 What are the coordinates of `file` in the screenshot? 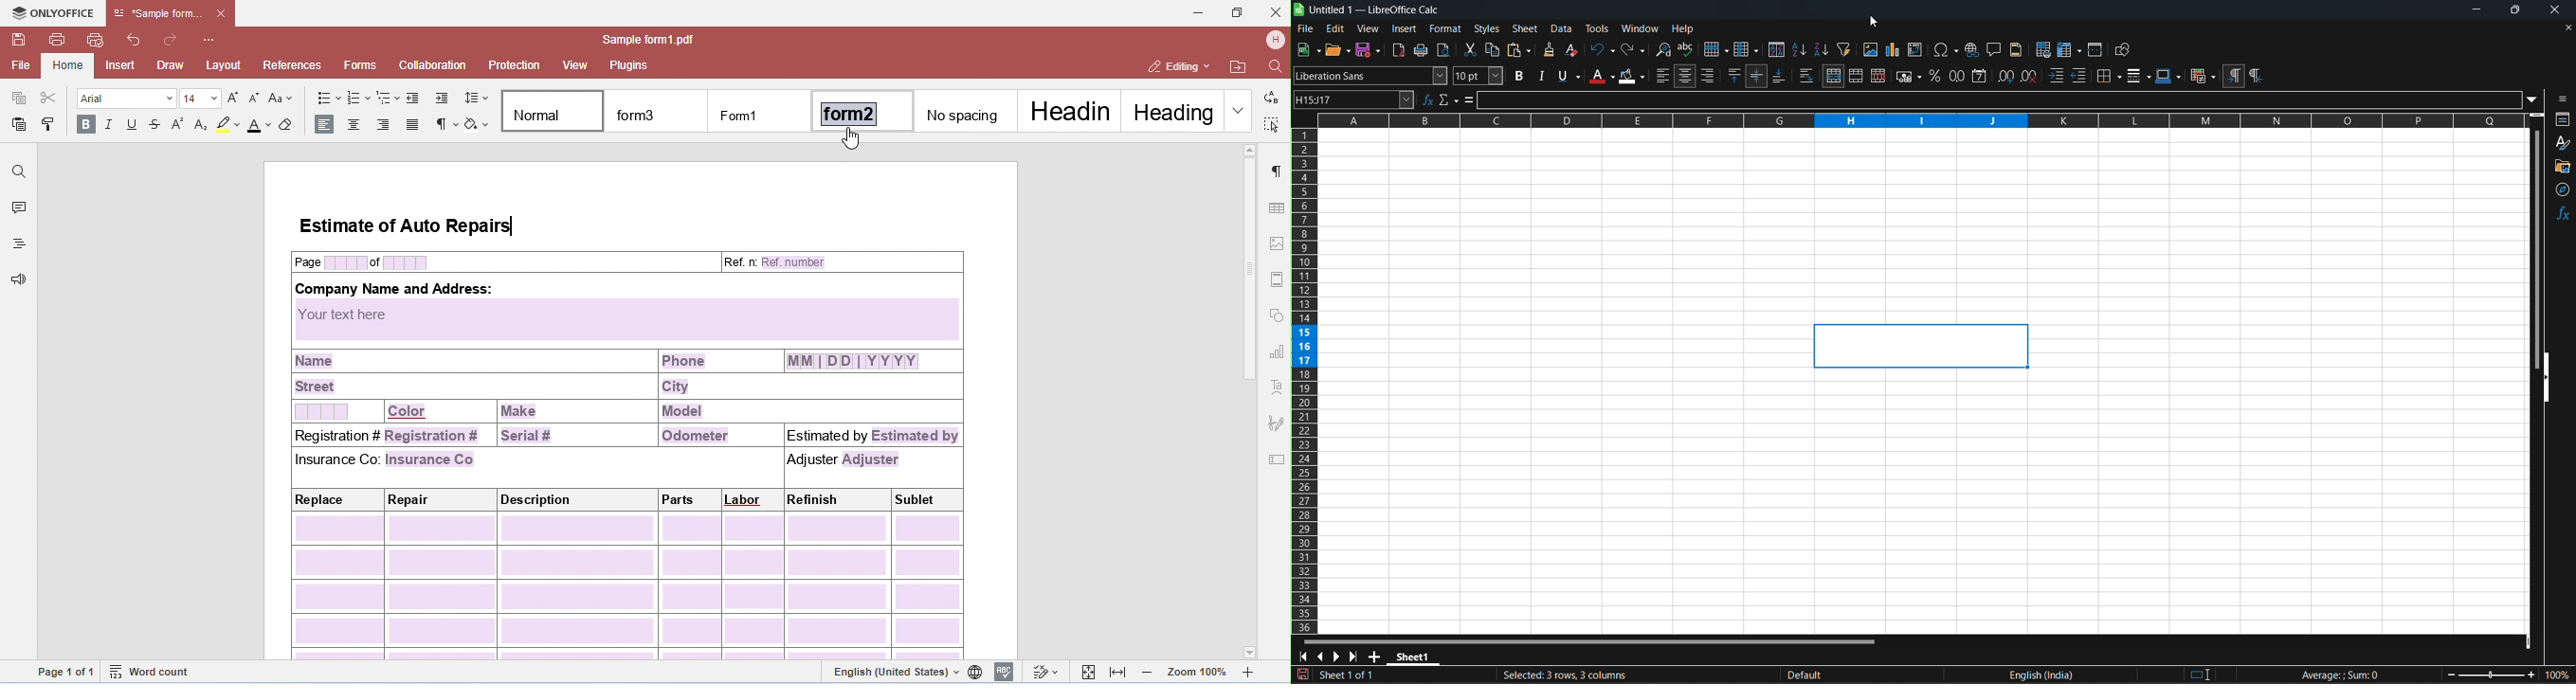 It's located at (1306, 29).